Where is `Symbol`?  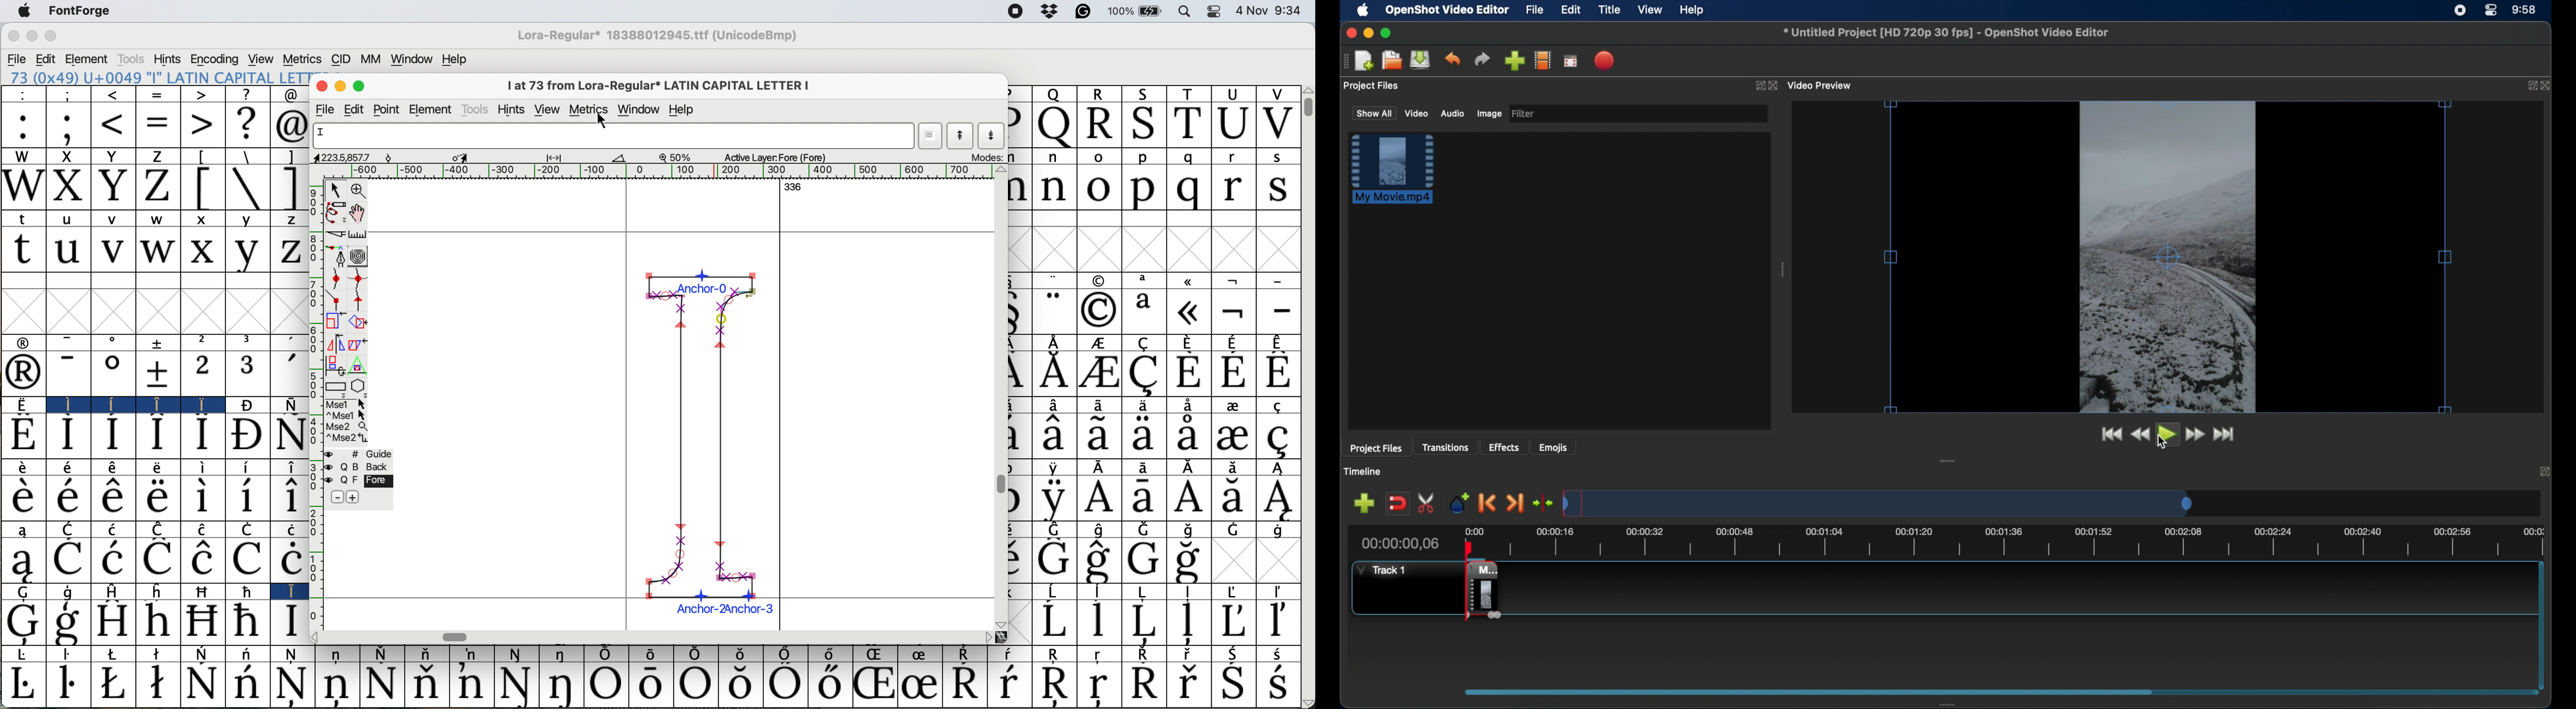 Symbol is located at coordinates (1103, 591).